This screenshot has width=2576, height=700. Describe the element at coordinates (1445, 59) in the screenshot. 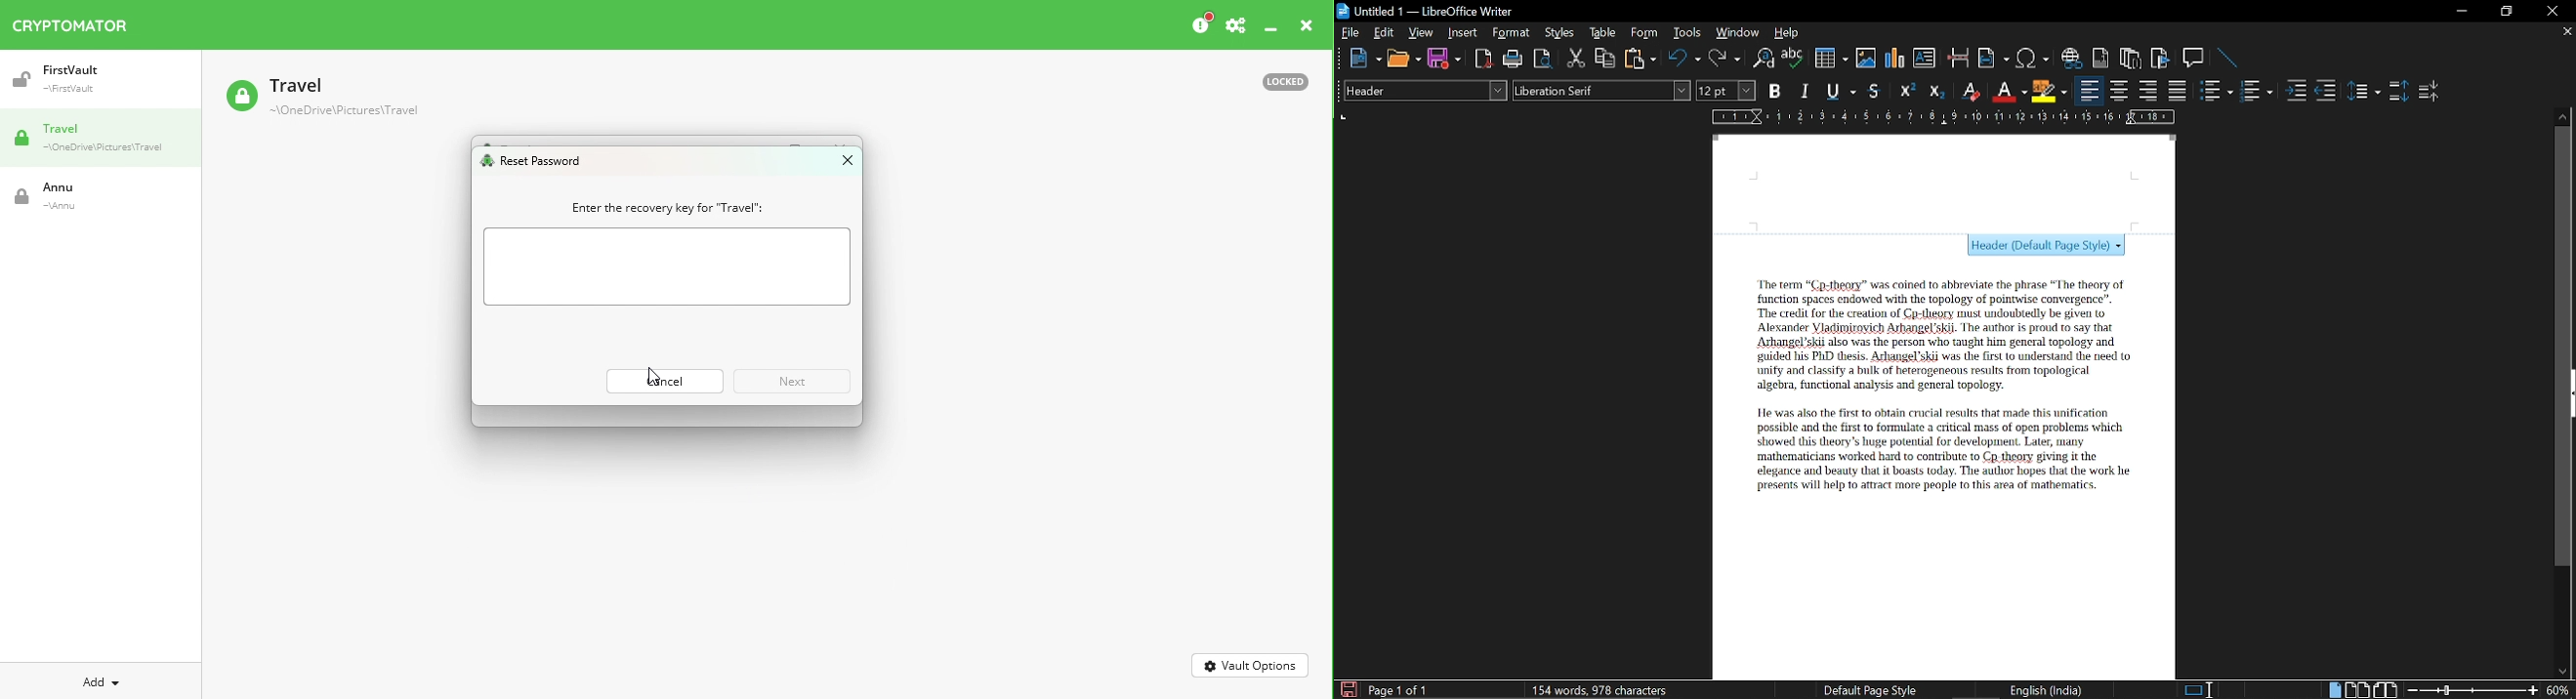

I see `Save` at that location.